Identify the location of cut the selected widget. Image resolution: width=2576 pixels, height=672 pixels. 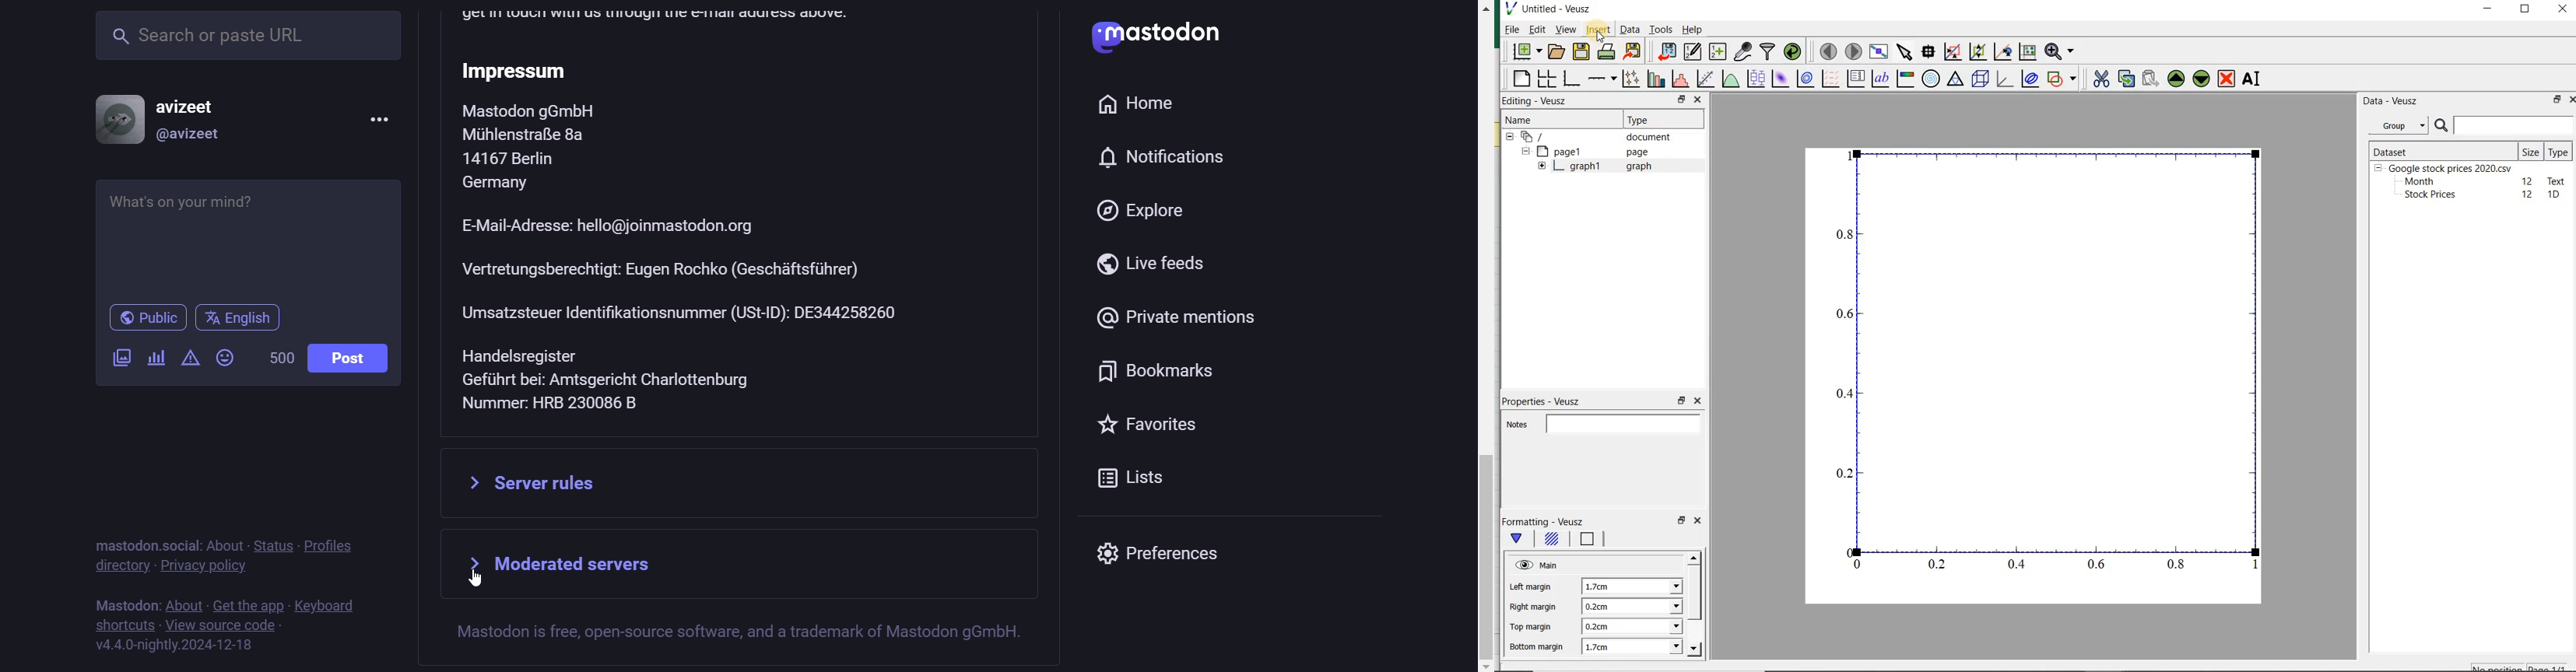
(2102, 80).